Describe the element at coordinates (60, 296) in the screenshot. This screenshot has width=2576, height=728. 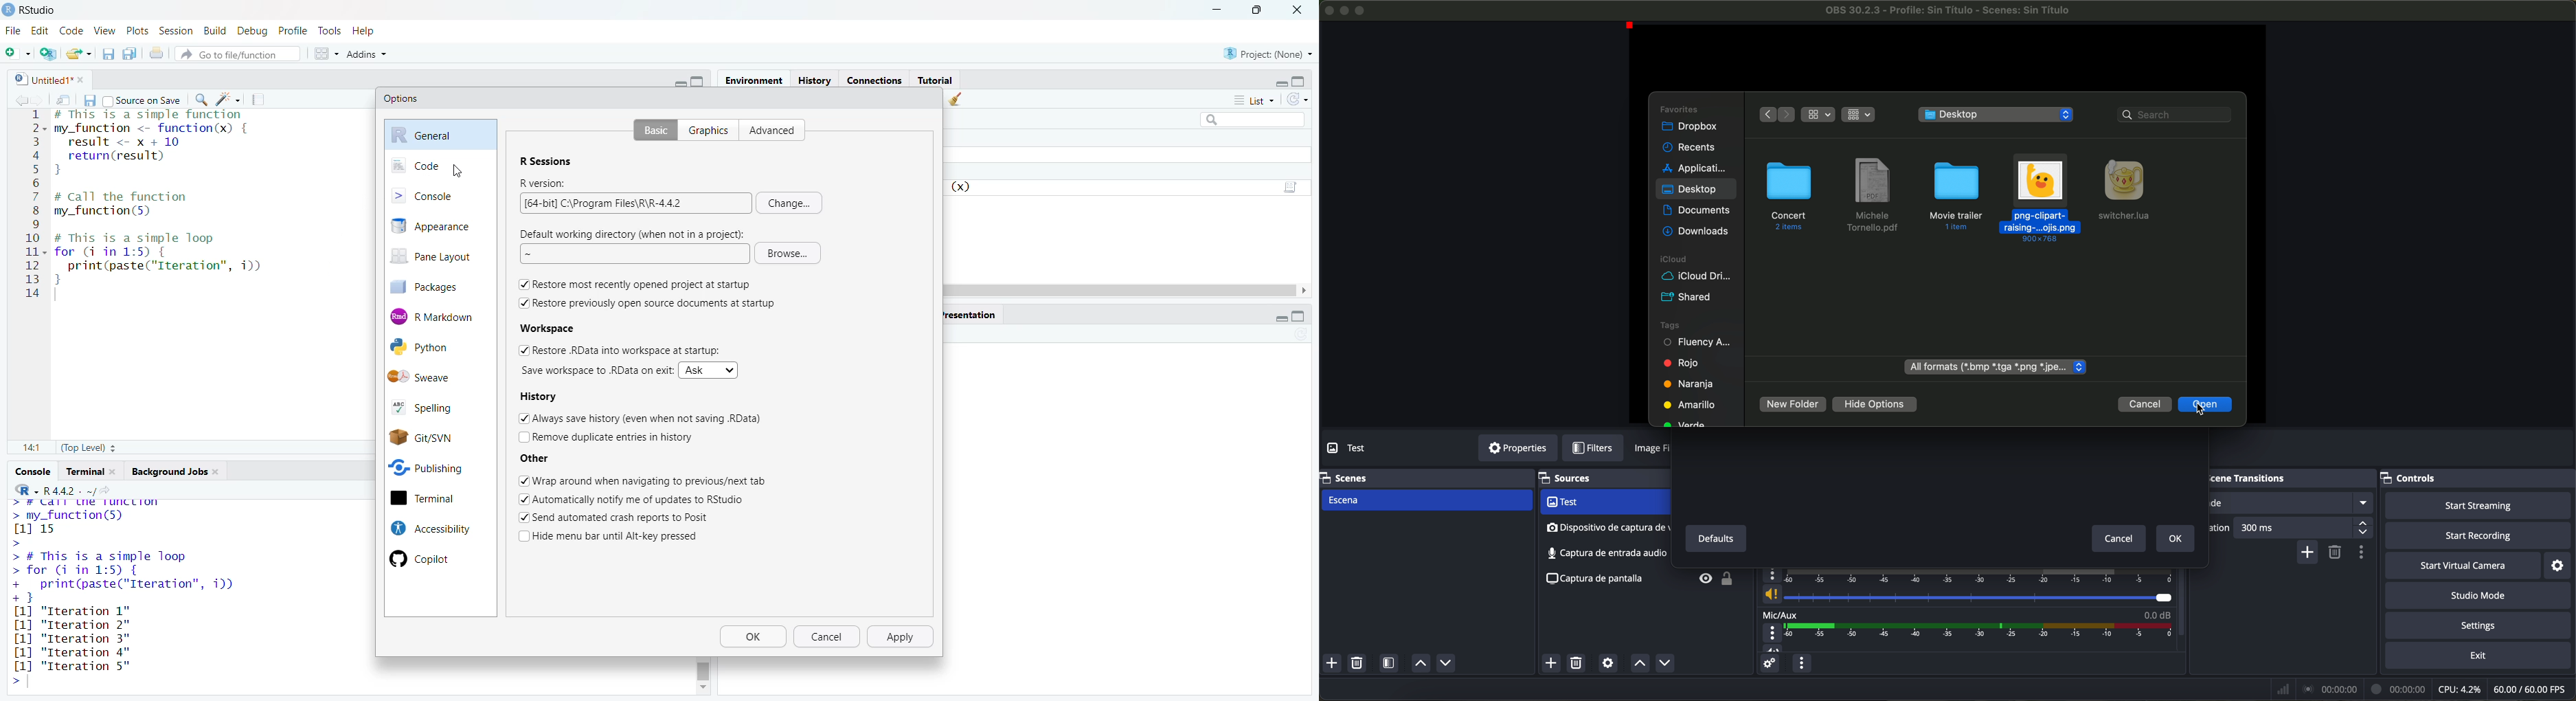
I see `typing cursor` at that location.